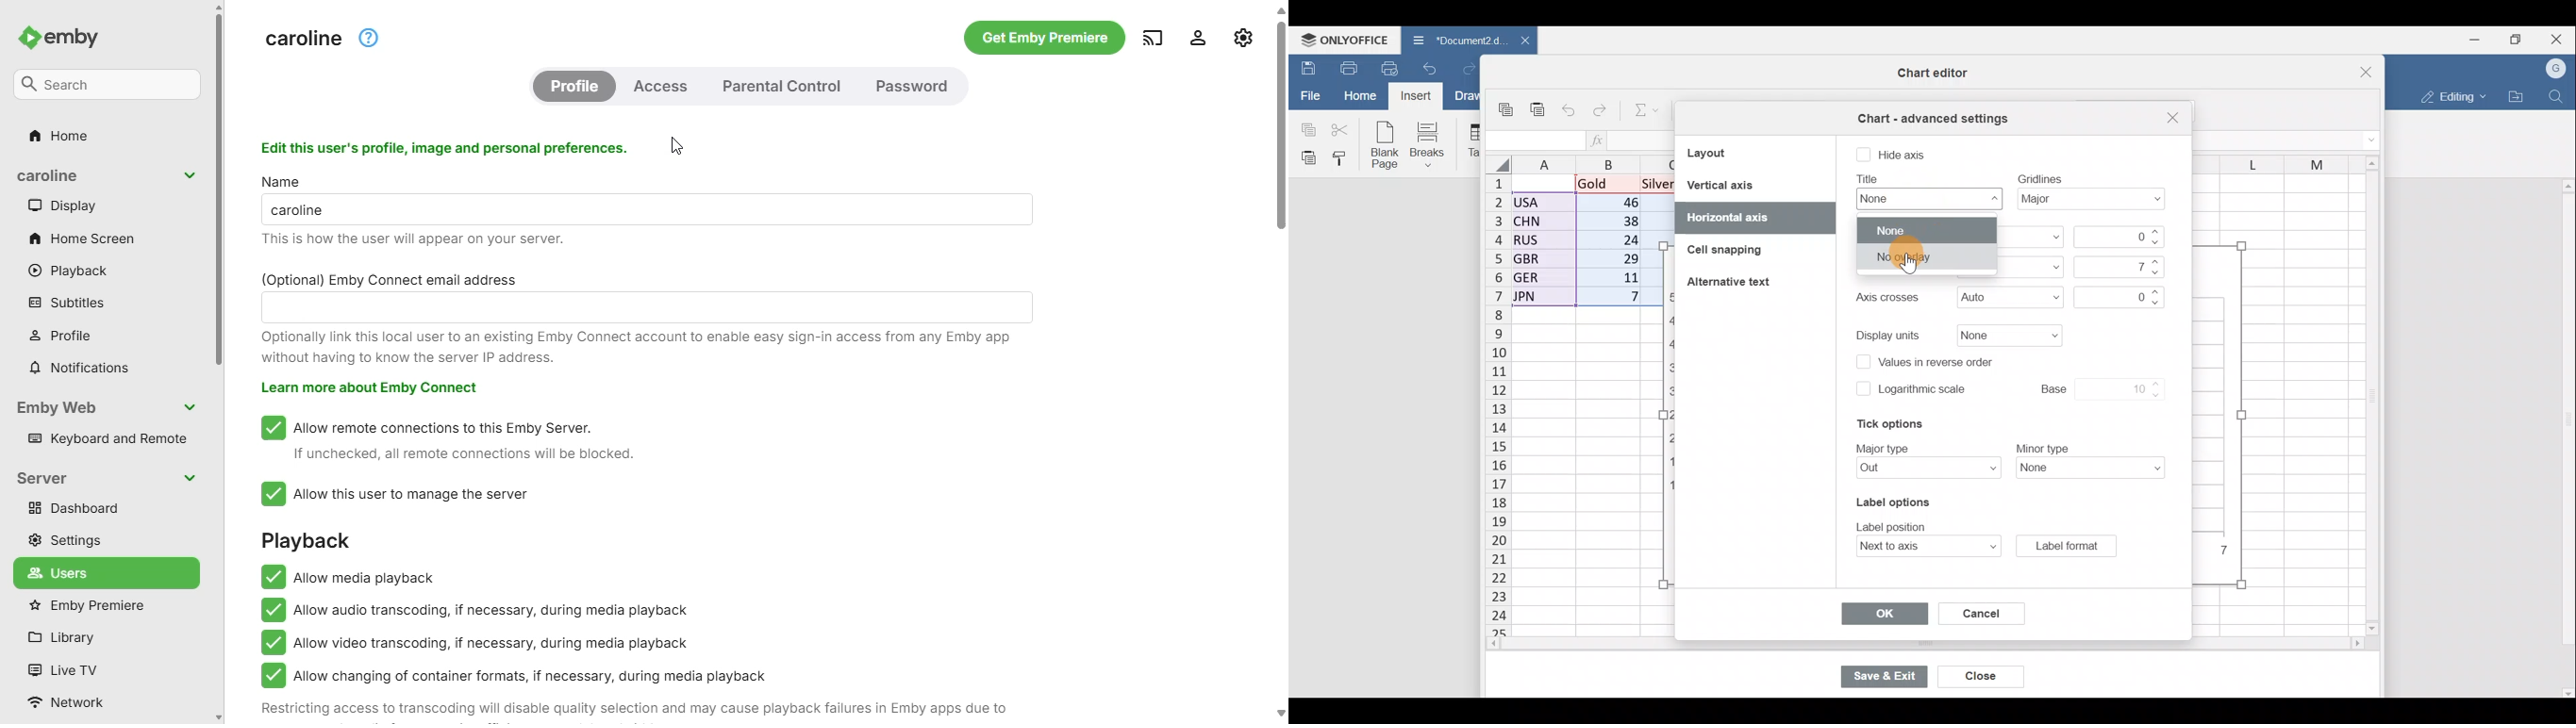  I want to click on Cell snapping, so click(1726, 250).